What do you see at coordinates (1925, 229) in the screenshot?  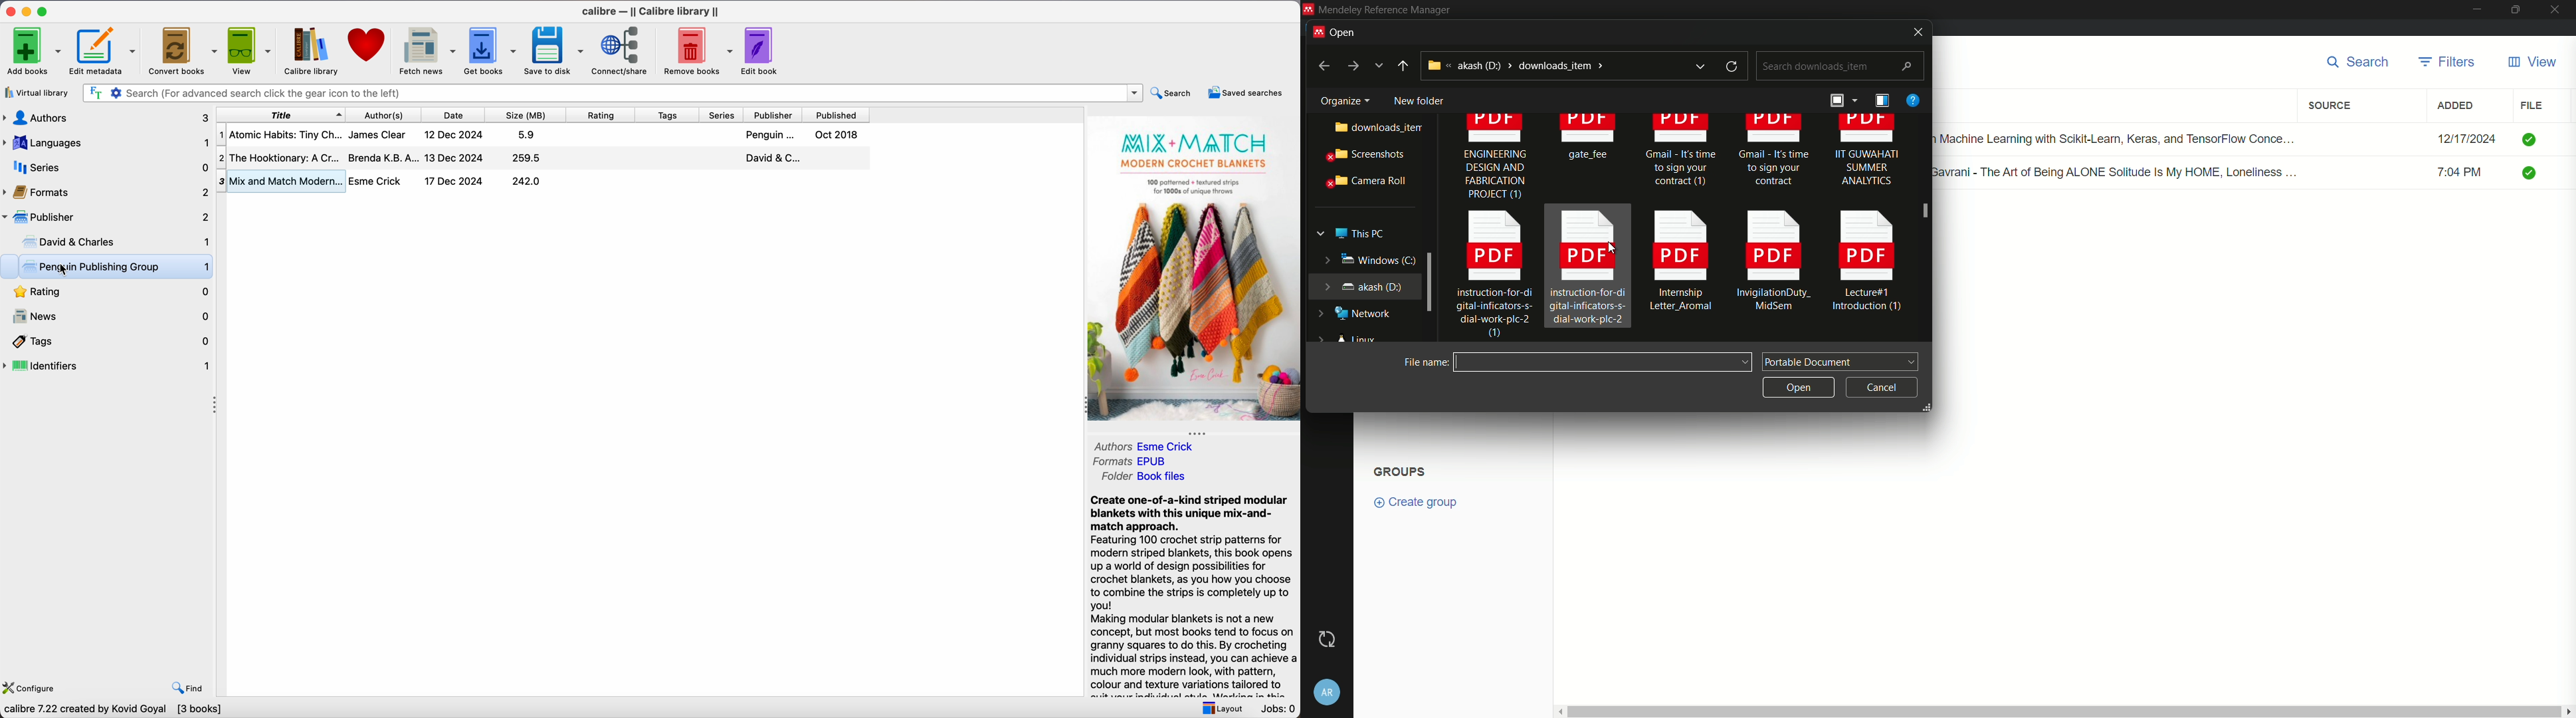 I see `scroll bar` at bounding box center [1925, 229].